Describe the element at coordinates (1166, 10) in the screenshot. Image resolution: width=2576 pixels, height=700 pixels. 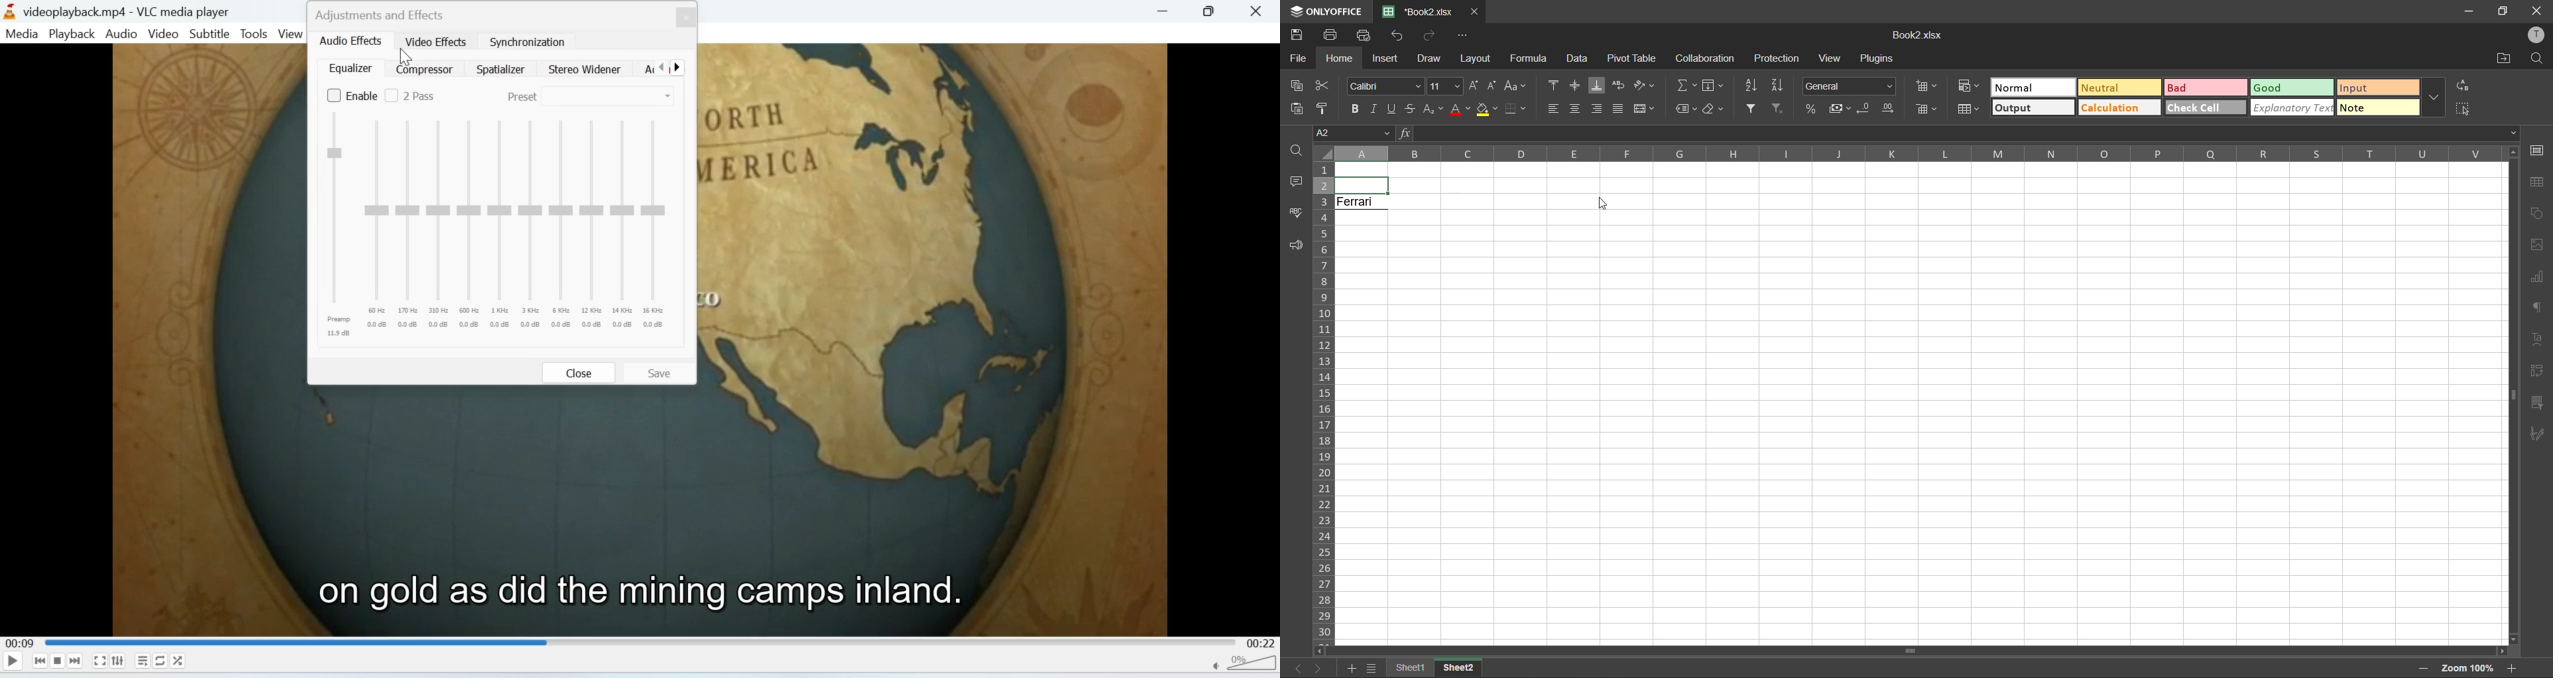
I see `Minimise` at that location.